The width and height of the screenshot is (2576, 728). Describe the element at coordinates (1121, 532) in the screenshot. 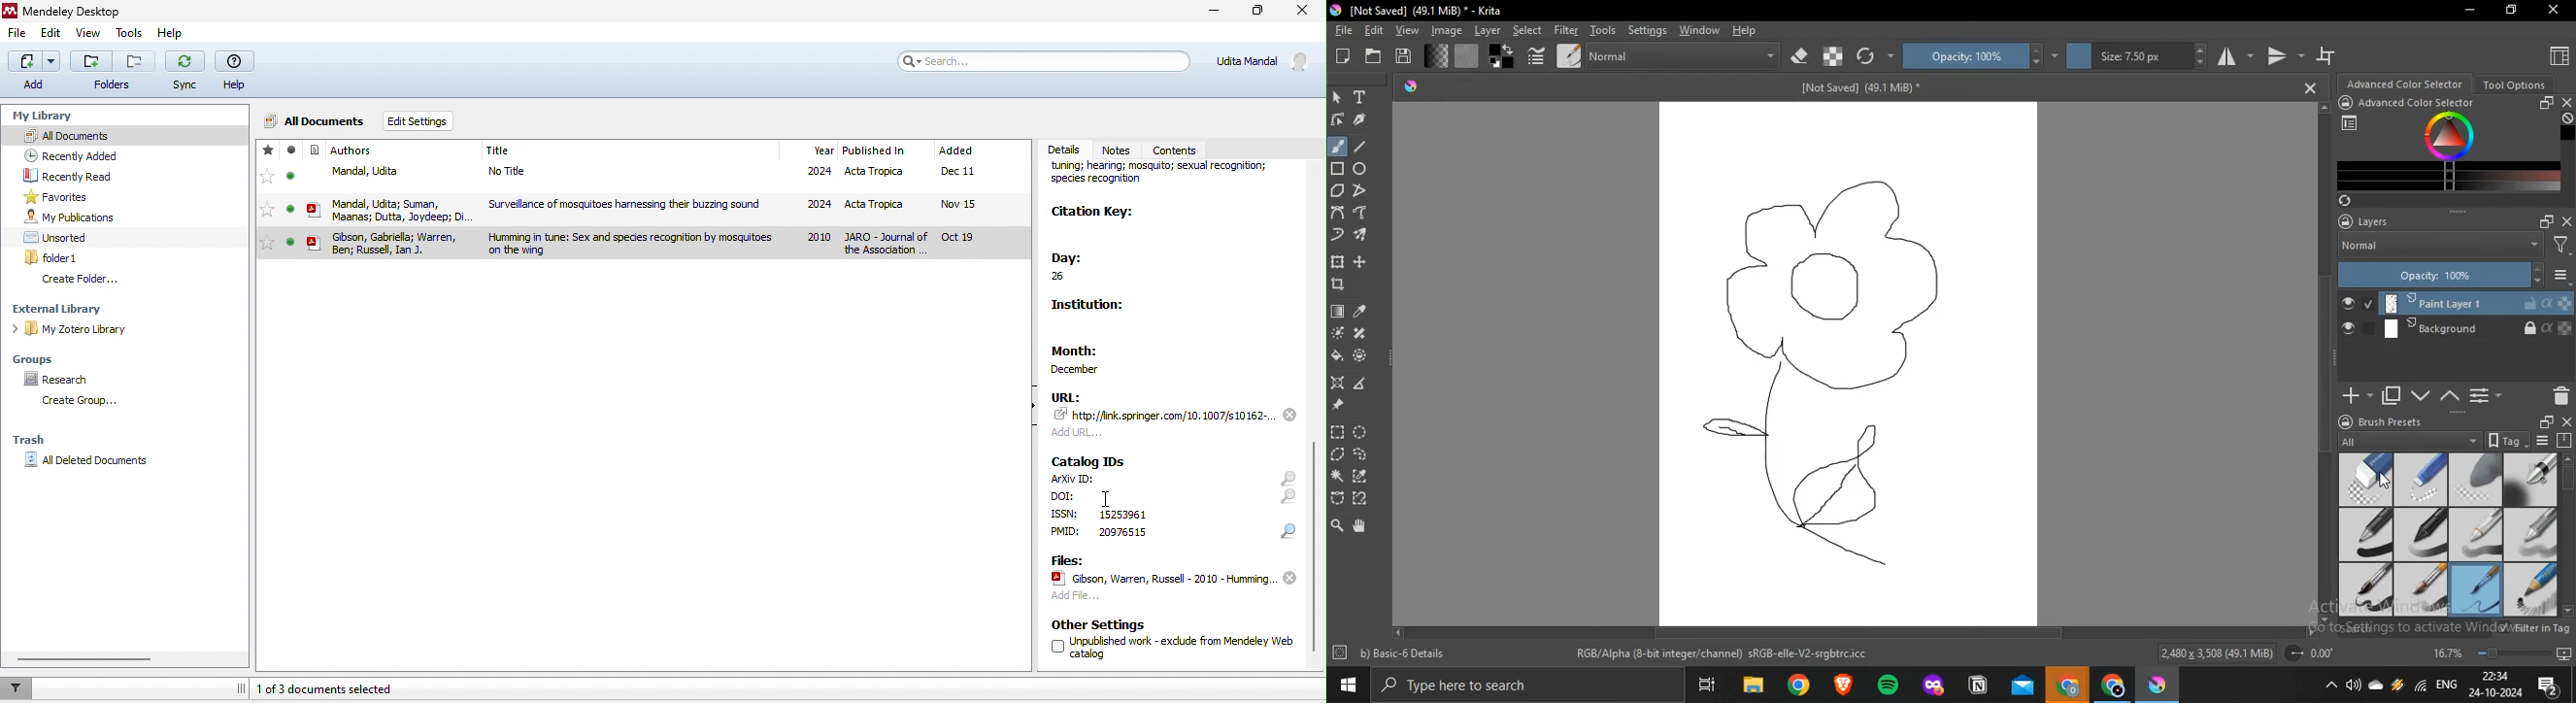

I see `text` at that location.